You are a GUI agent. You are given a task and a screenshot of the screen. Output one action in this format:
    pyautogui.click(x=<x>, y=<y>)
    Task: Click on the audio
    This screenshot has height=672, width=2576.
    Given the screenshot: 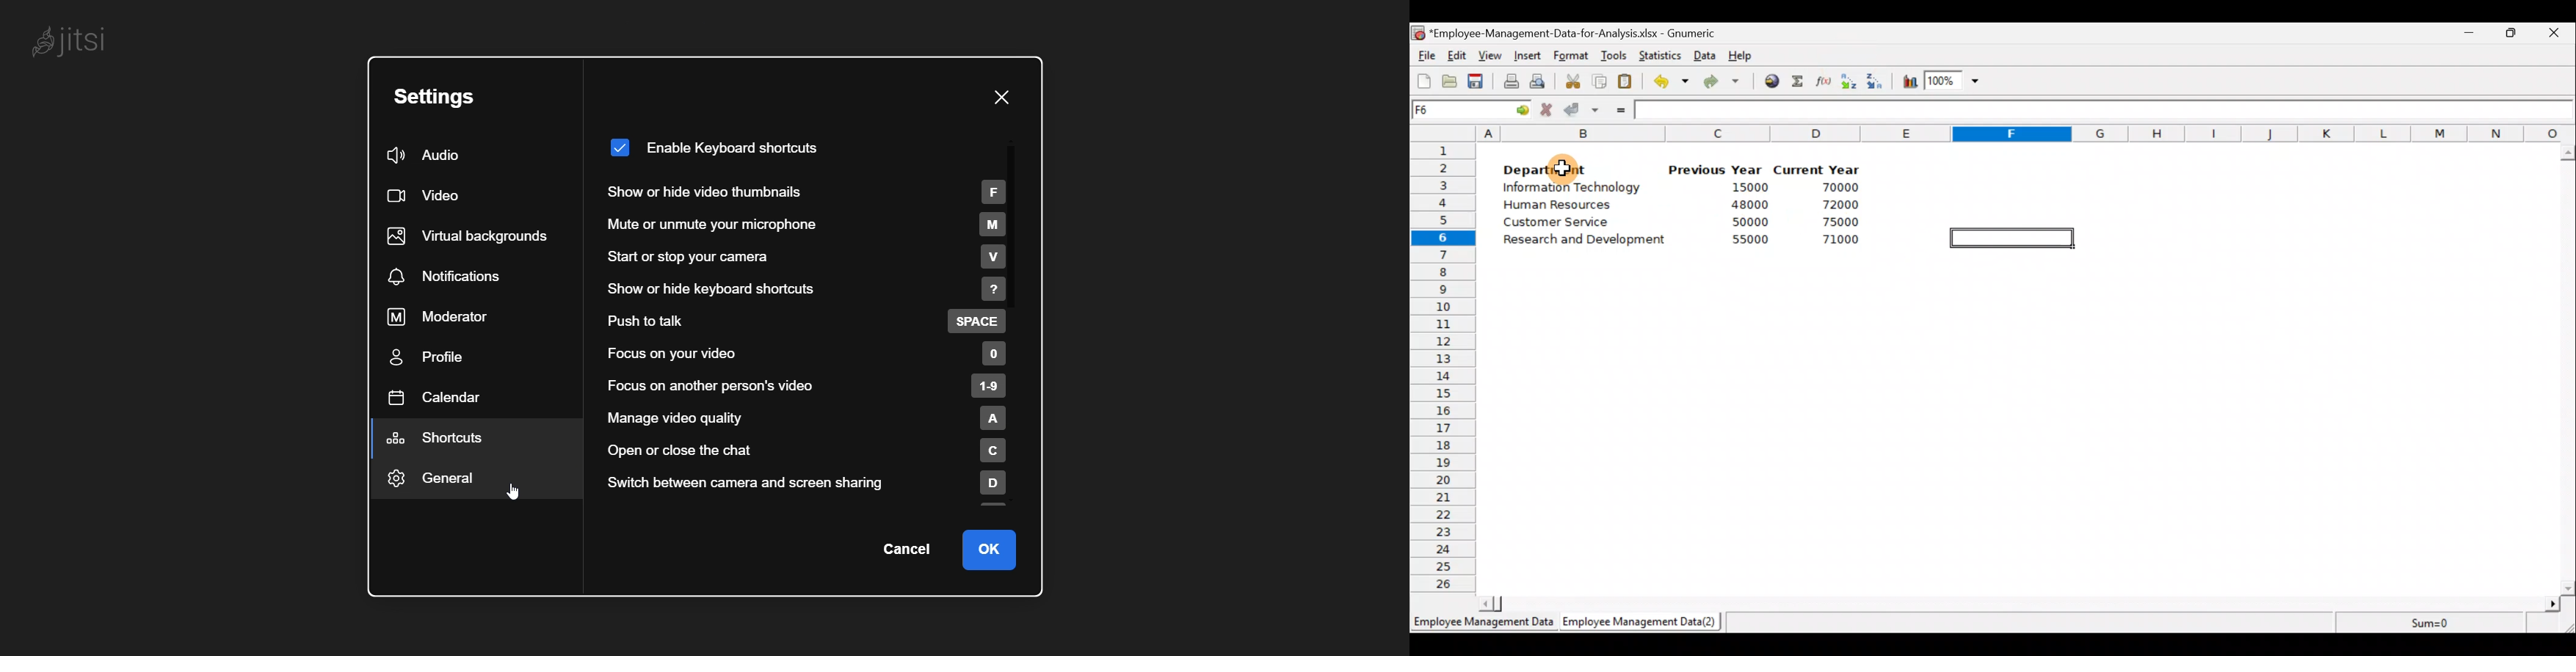 What is the action you would take?
    pyautogui.click(x=427, y=156)
    